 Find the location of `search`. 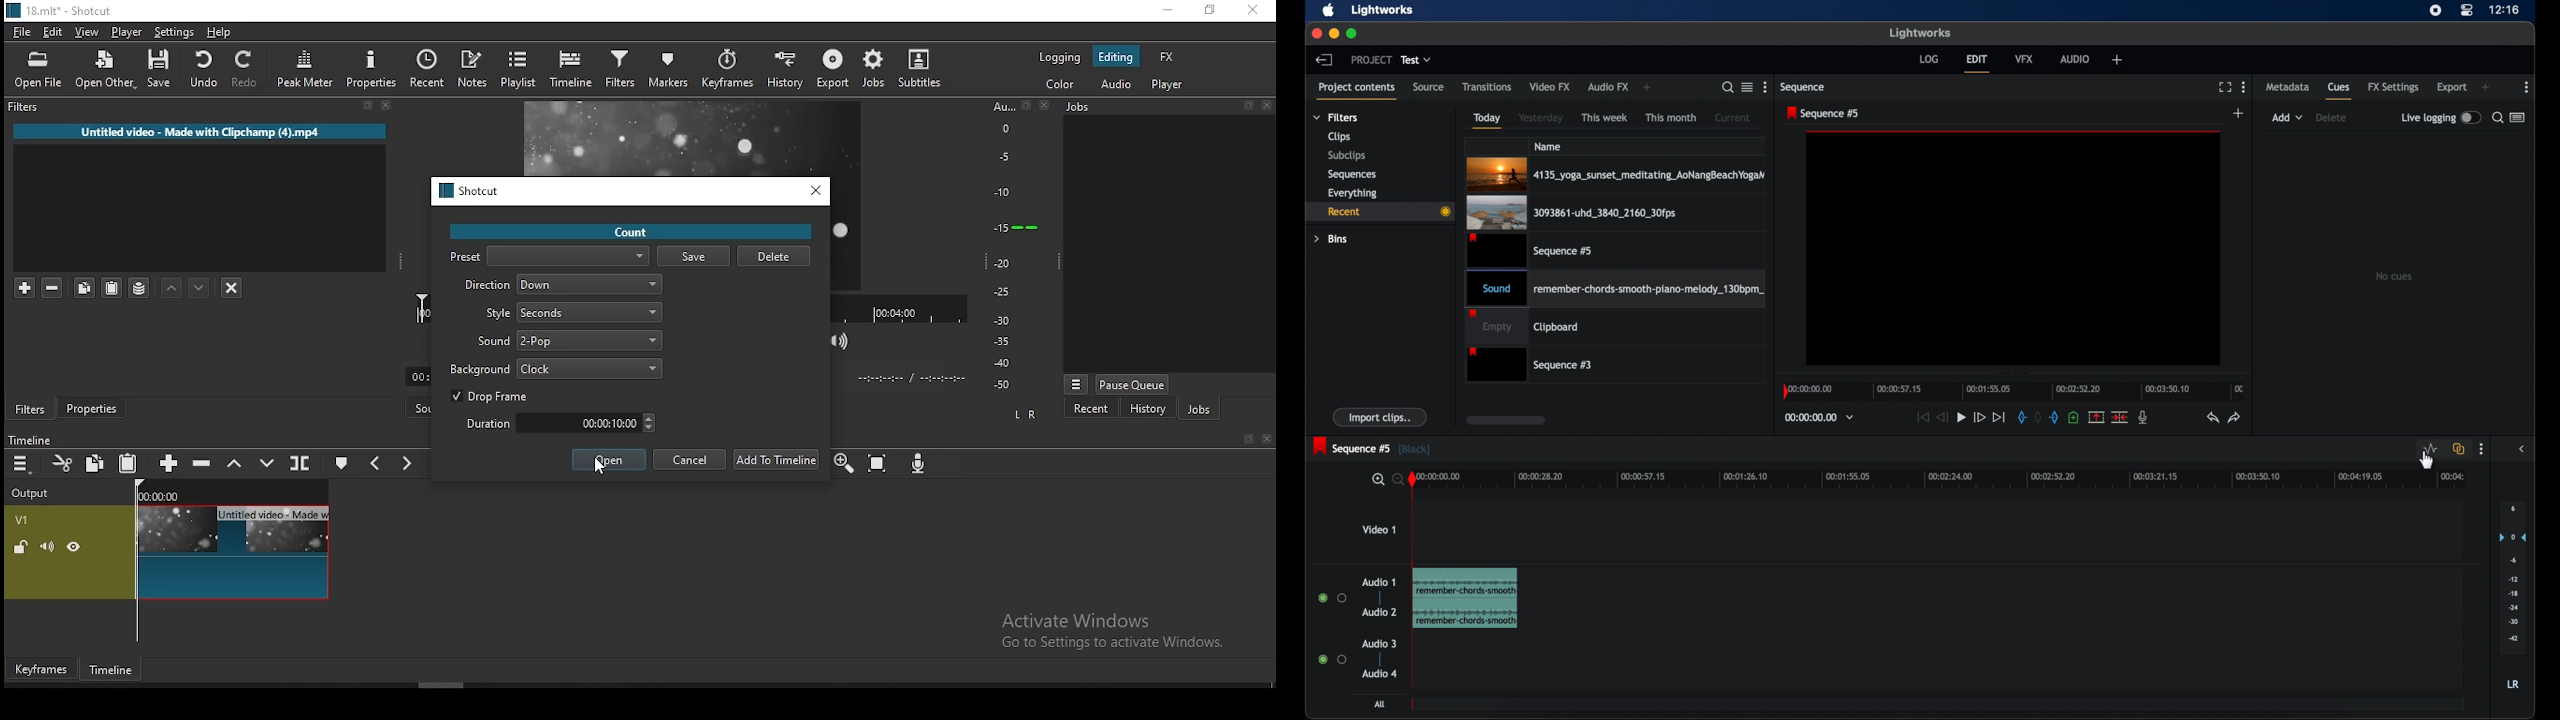

search is located at coordinates (1727, 87).